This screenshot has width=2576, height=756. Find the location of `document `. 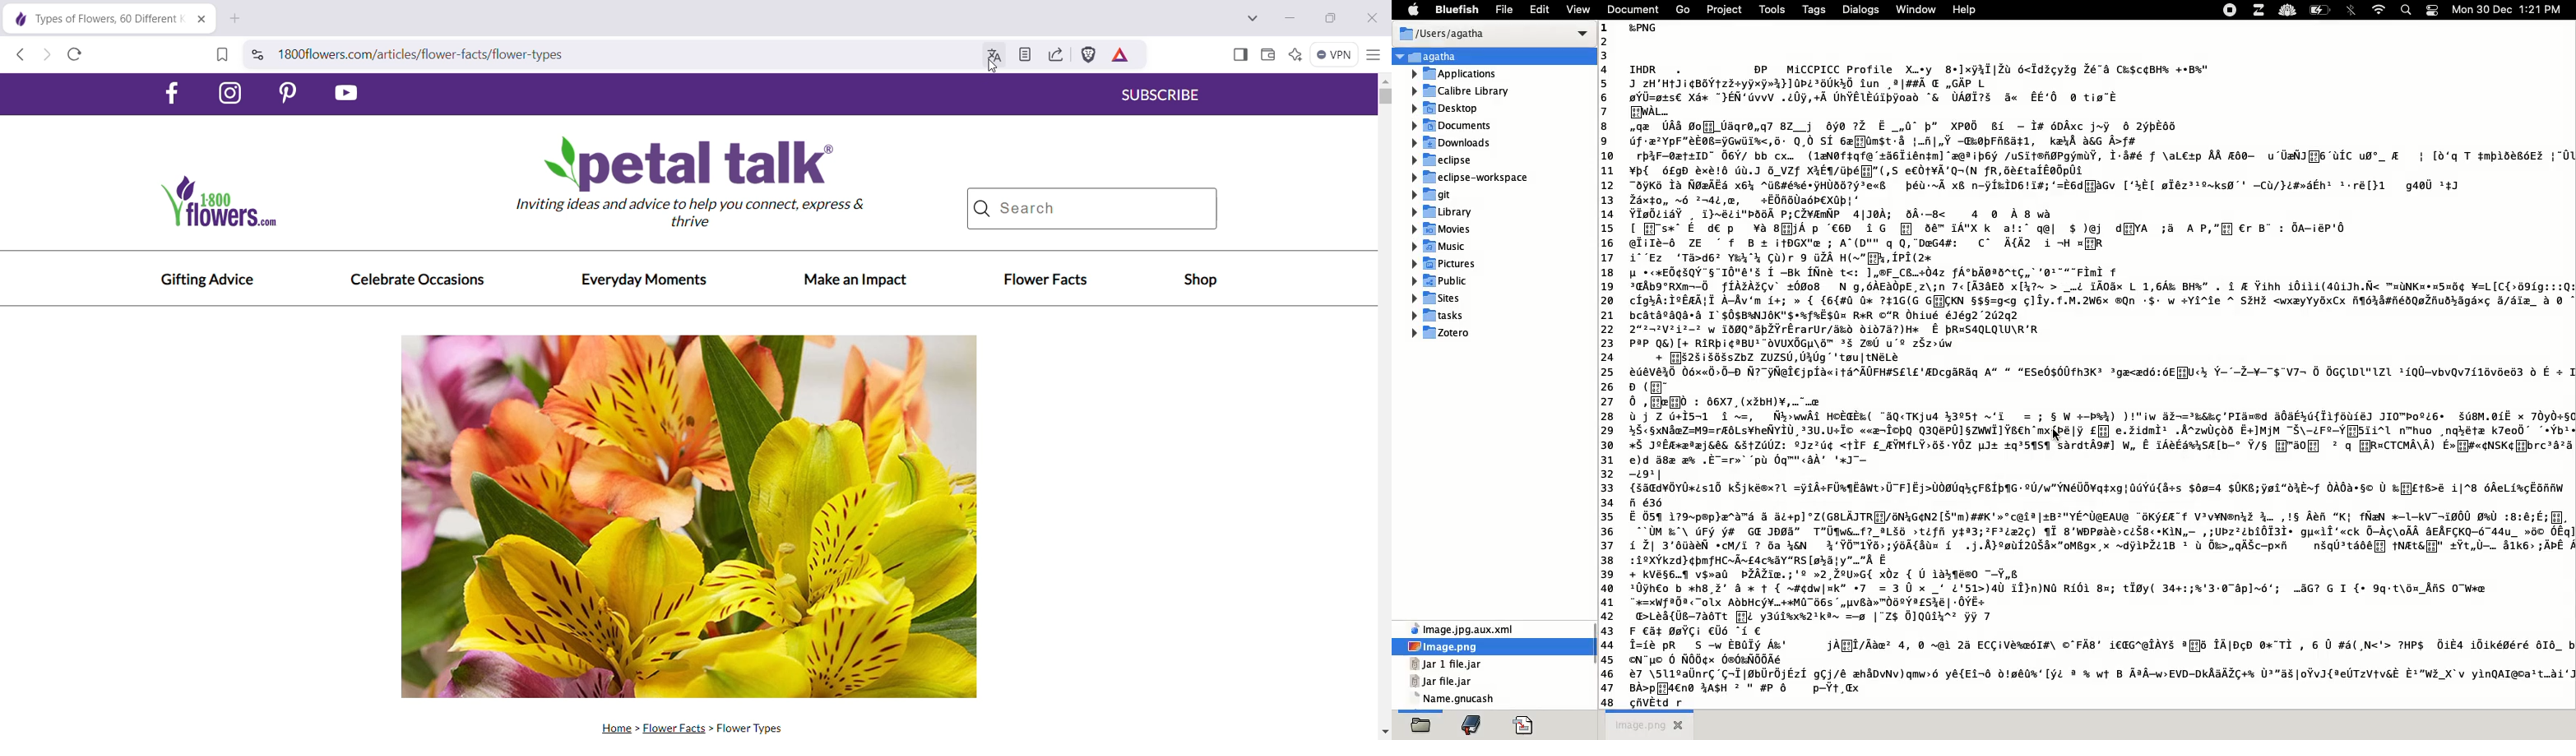

document  is located at coordinates (1638, 10).